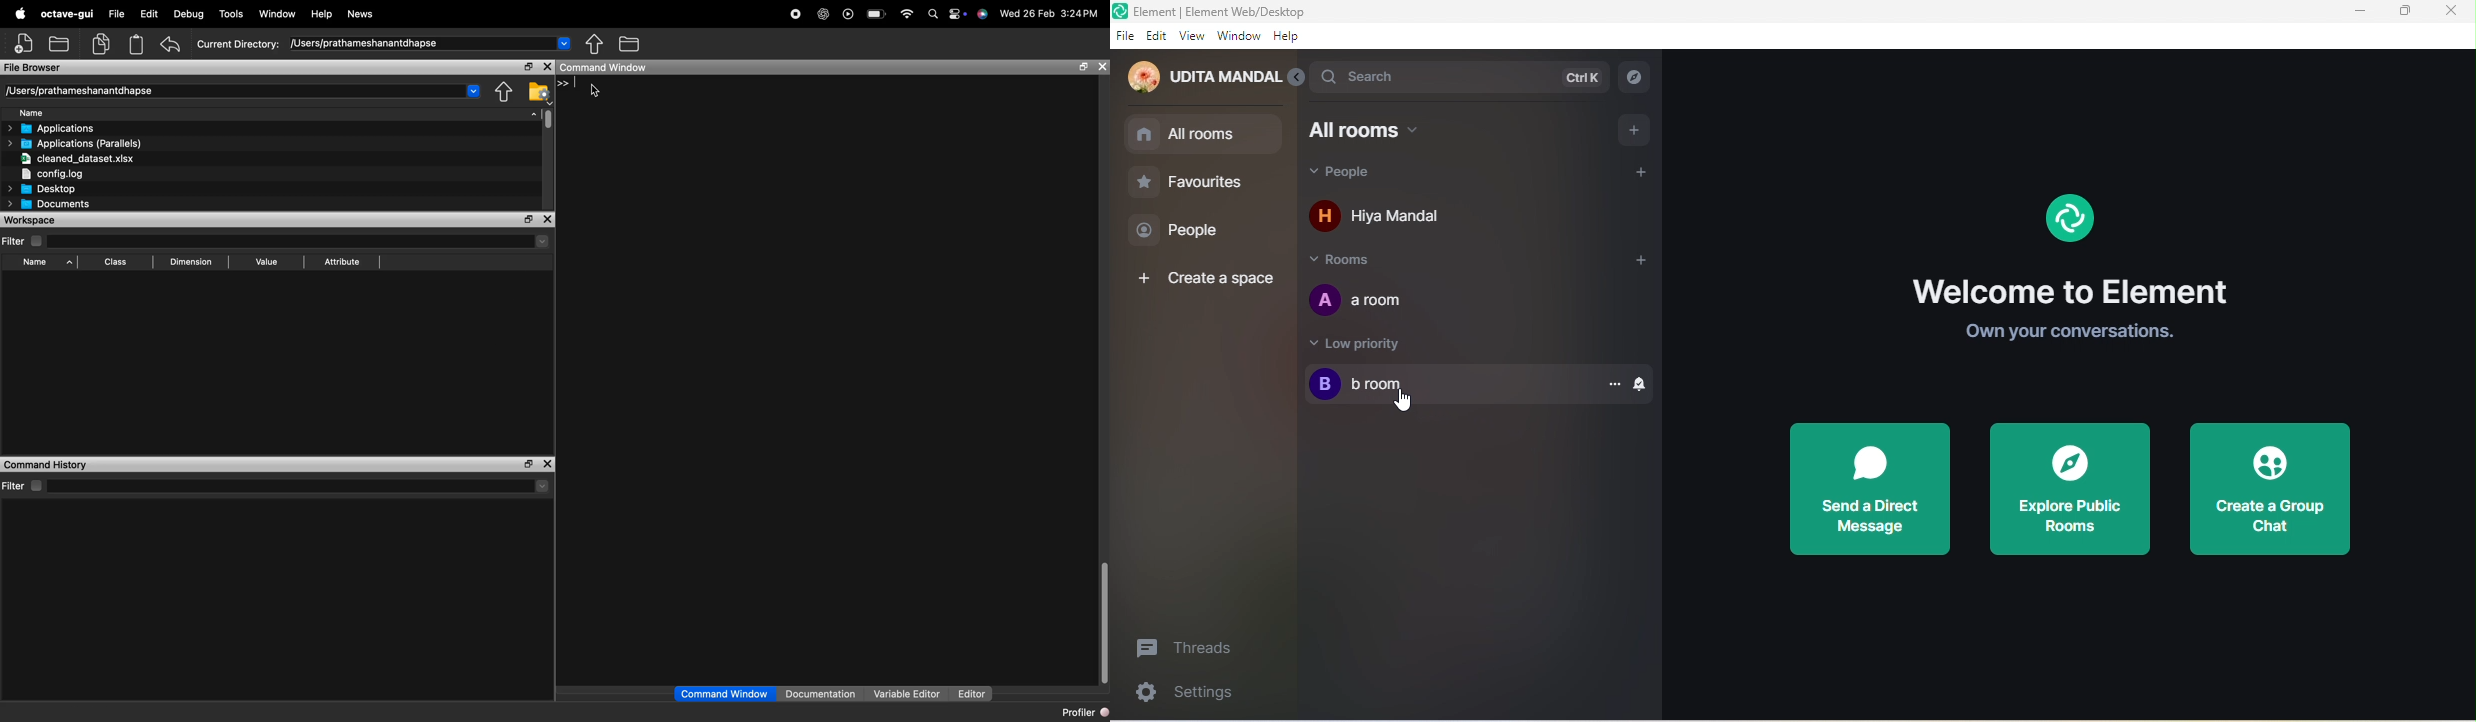  Describe the element at coordinates (821, 15) in the screenshot. I see `chat GPT` at that location.